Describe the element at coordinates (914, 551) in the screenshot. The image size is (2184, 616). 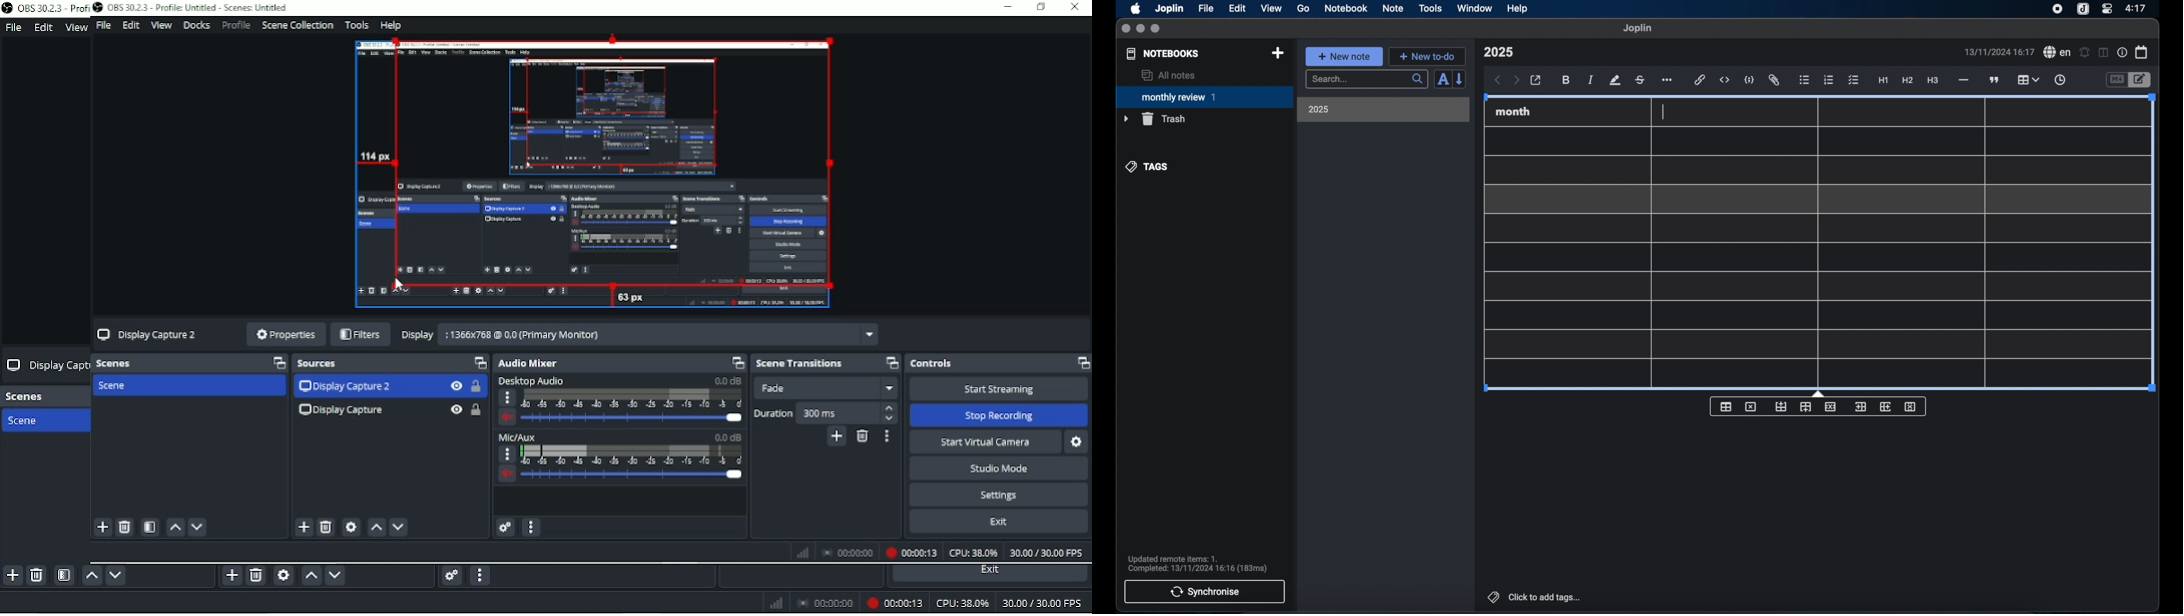
I see `00:00:10` at that location.